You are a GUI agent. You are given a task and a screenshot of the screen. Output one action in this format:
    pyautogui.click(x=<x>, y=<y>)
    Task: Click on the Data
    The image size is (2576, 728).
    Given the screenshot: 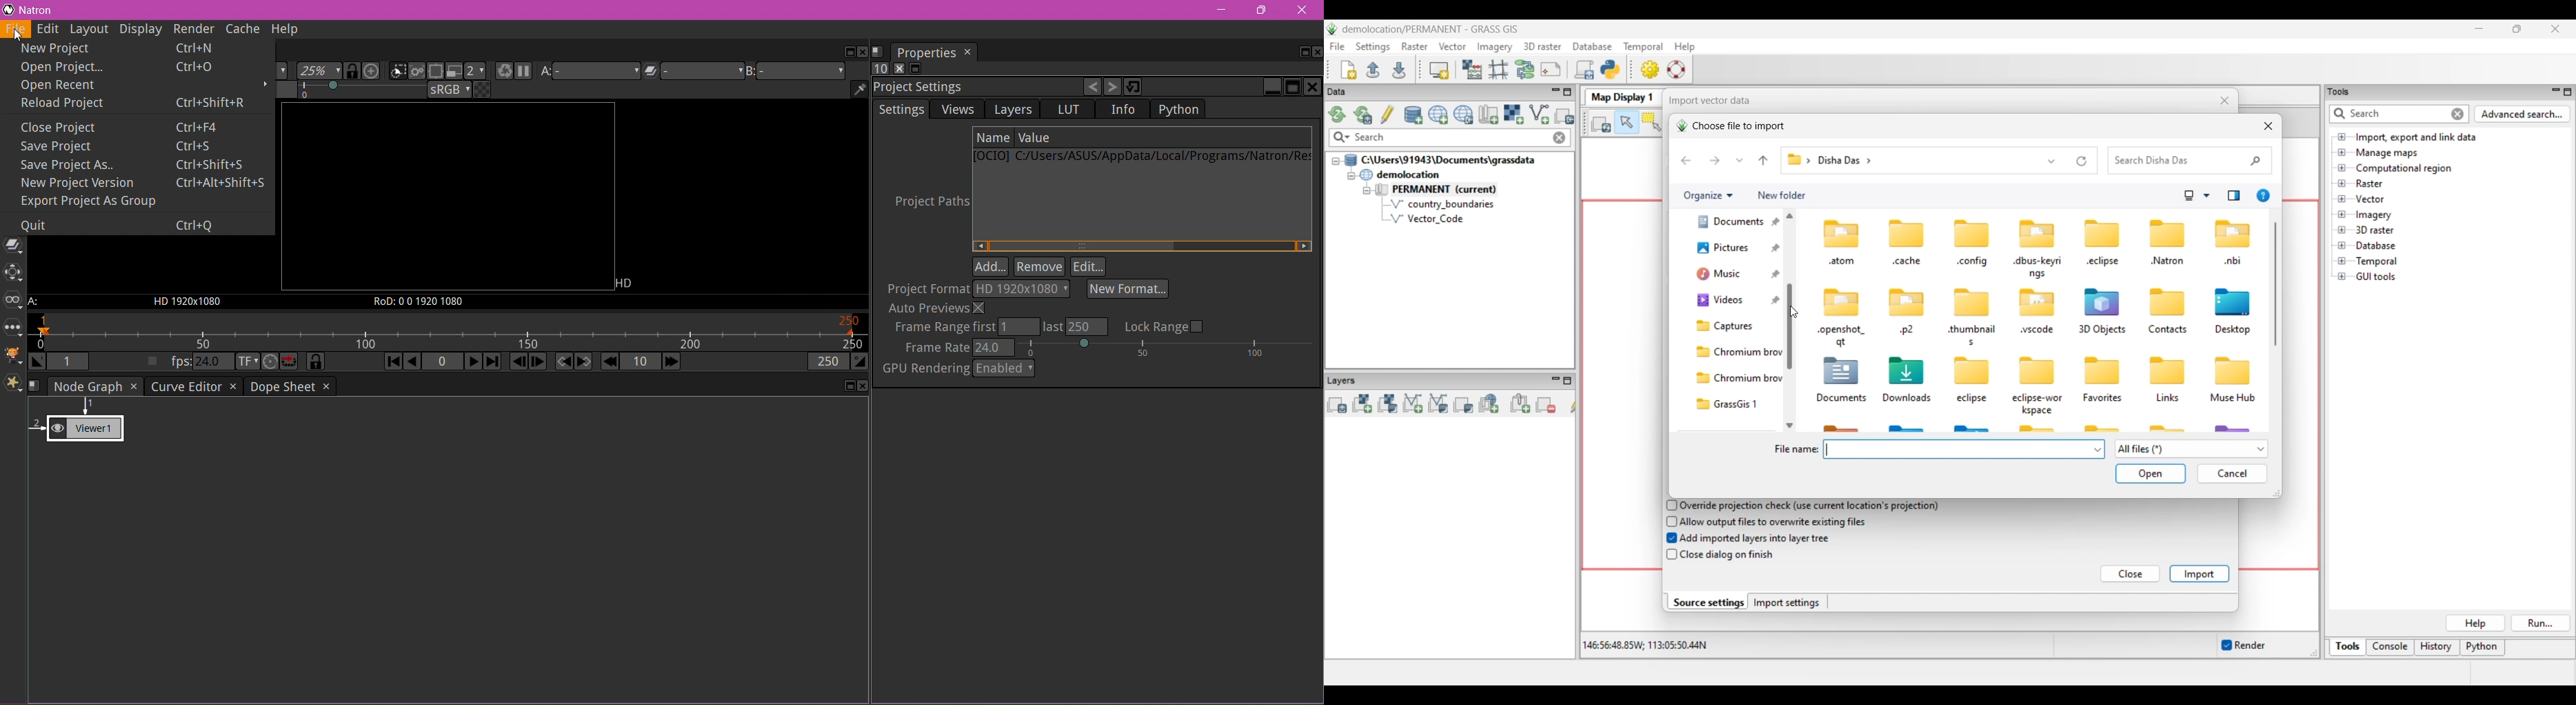 What is the action you would take?
    pyautogui.click(x=1348, y=92)
    